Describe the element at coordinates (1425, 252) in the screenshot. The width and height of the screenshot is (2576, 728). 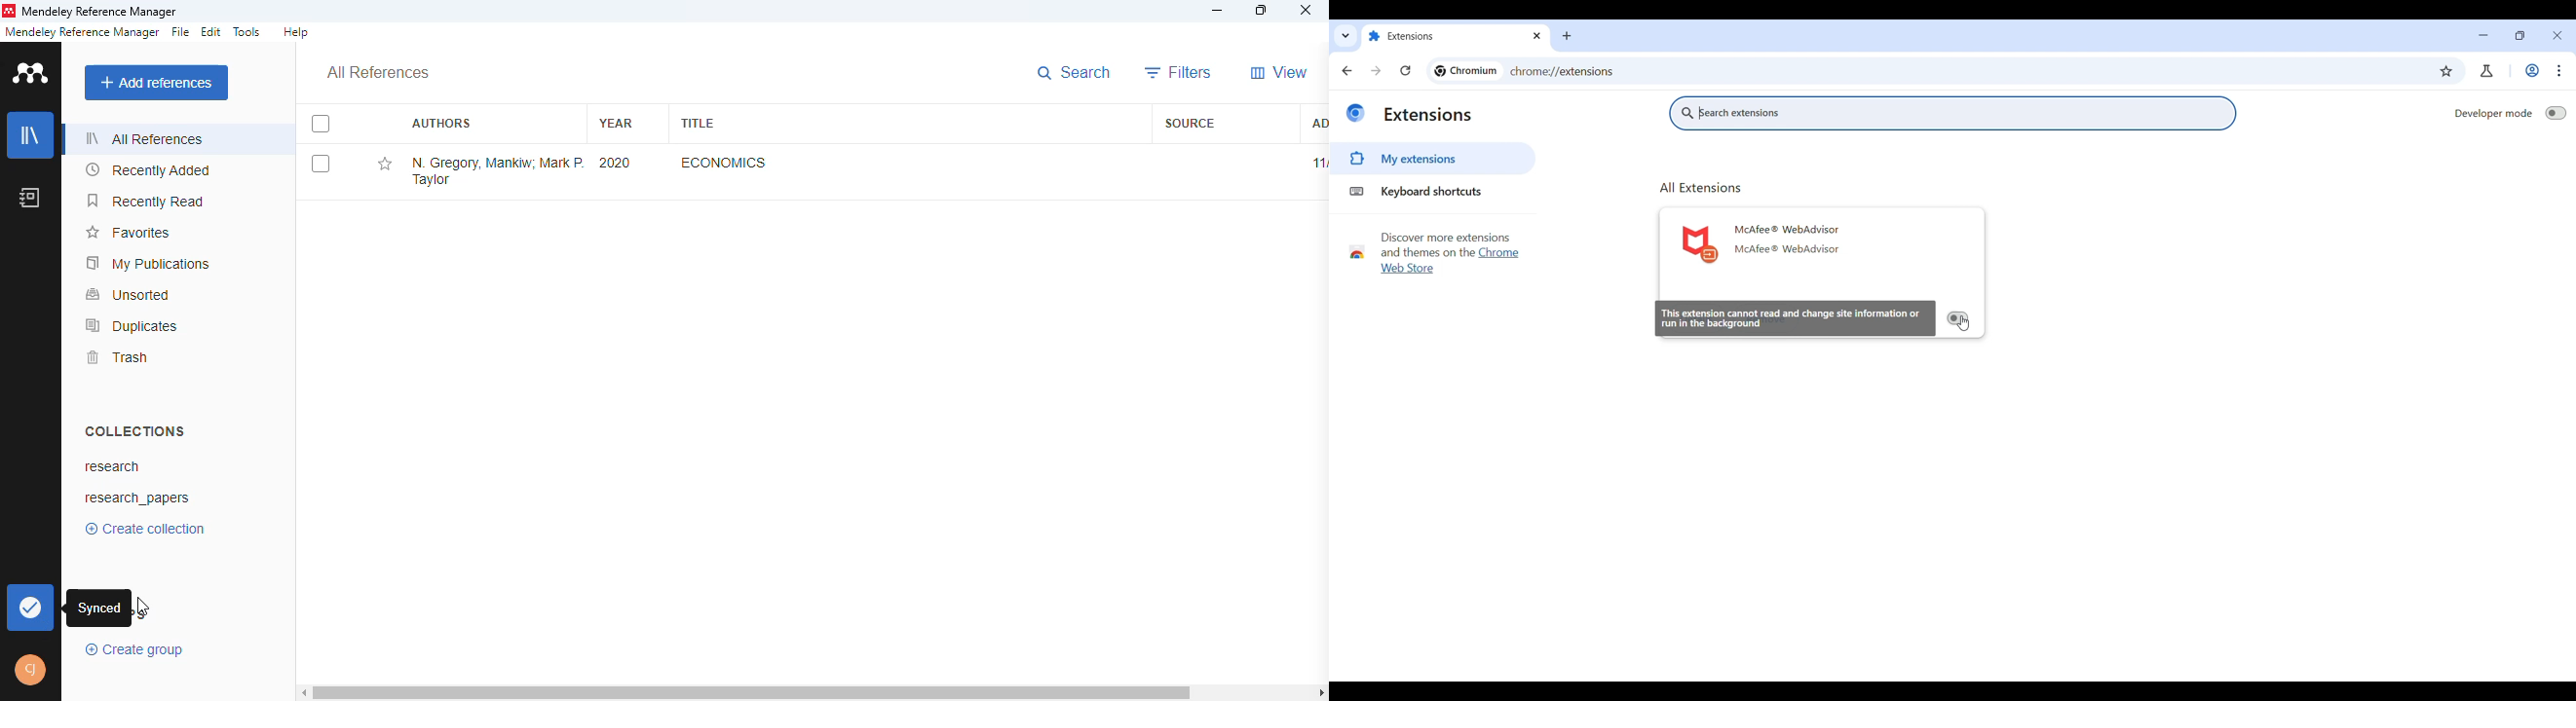
I see `and themes on the` at that location.